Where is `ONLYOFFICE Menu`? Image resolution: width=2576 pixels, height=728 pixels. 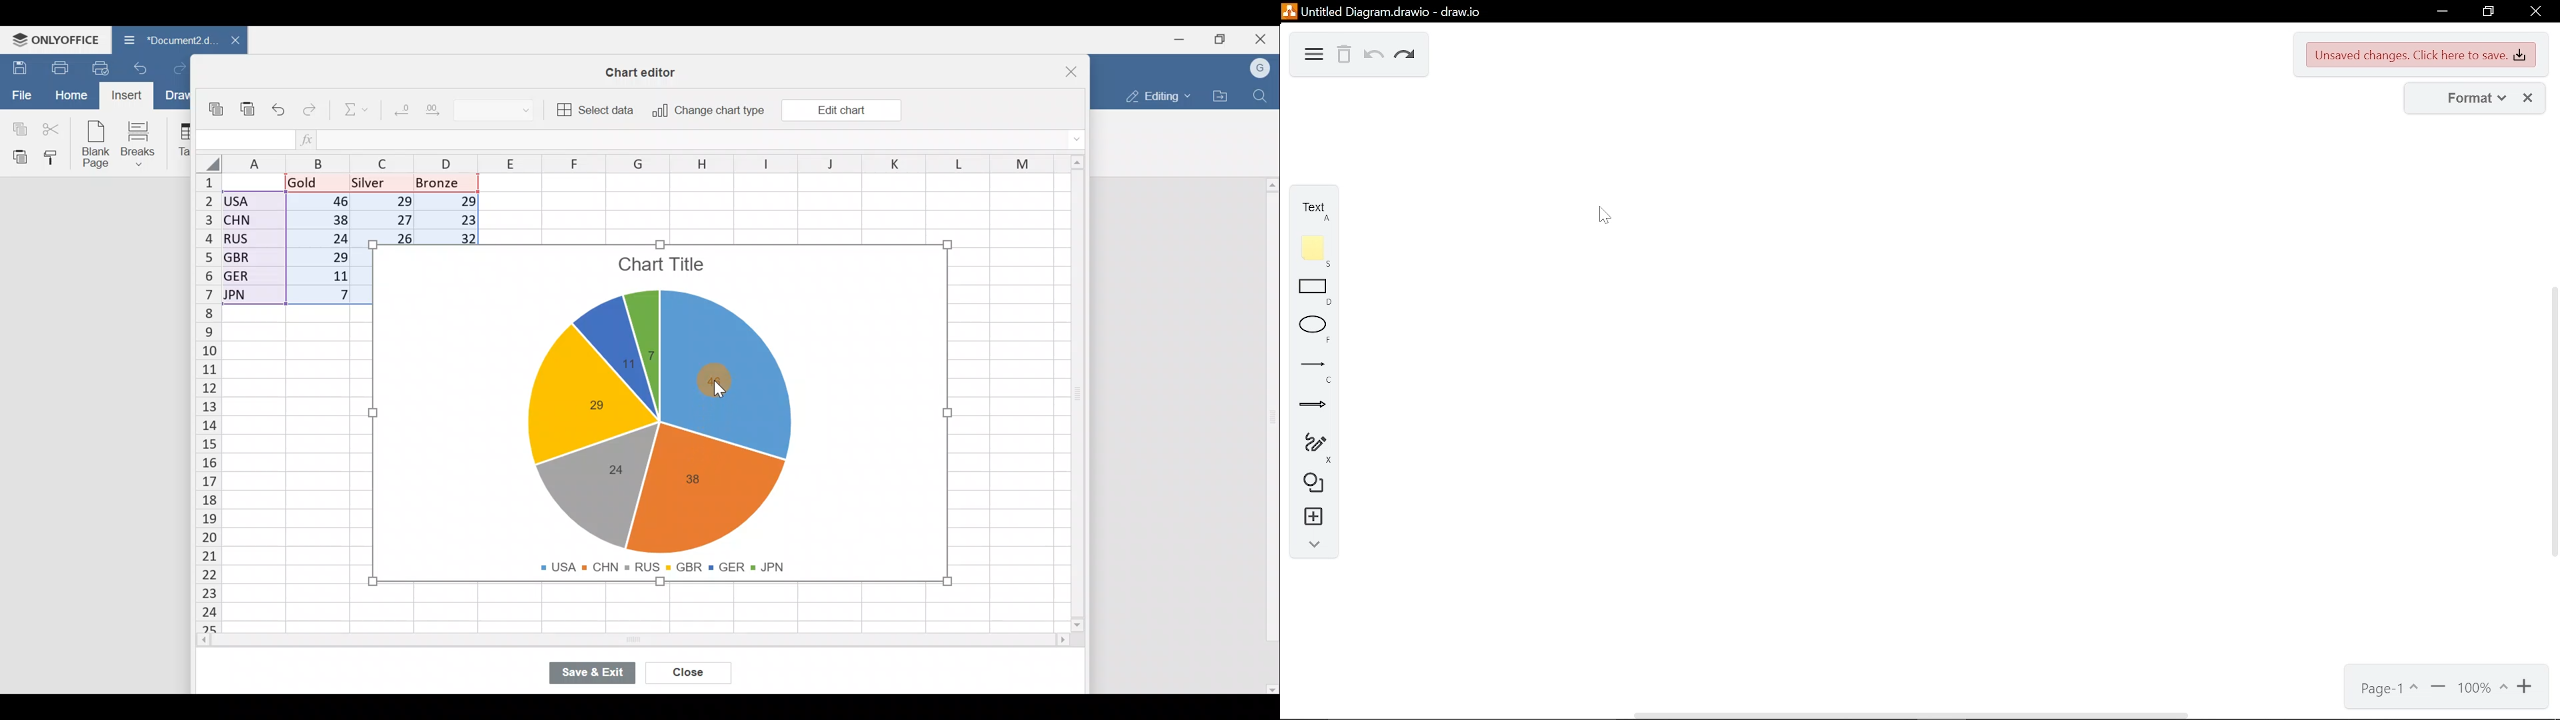 ONLYOFFICE Menu is located at coordinates (53, 39).